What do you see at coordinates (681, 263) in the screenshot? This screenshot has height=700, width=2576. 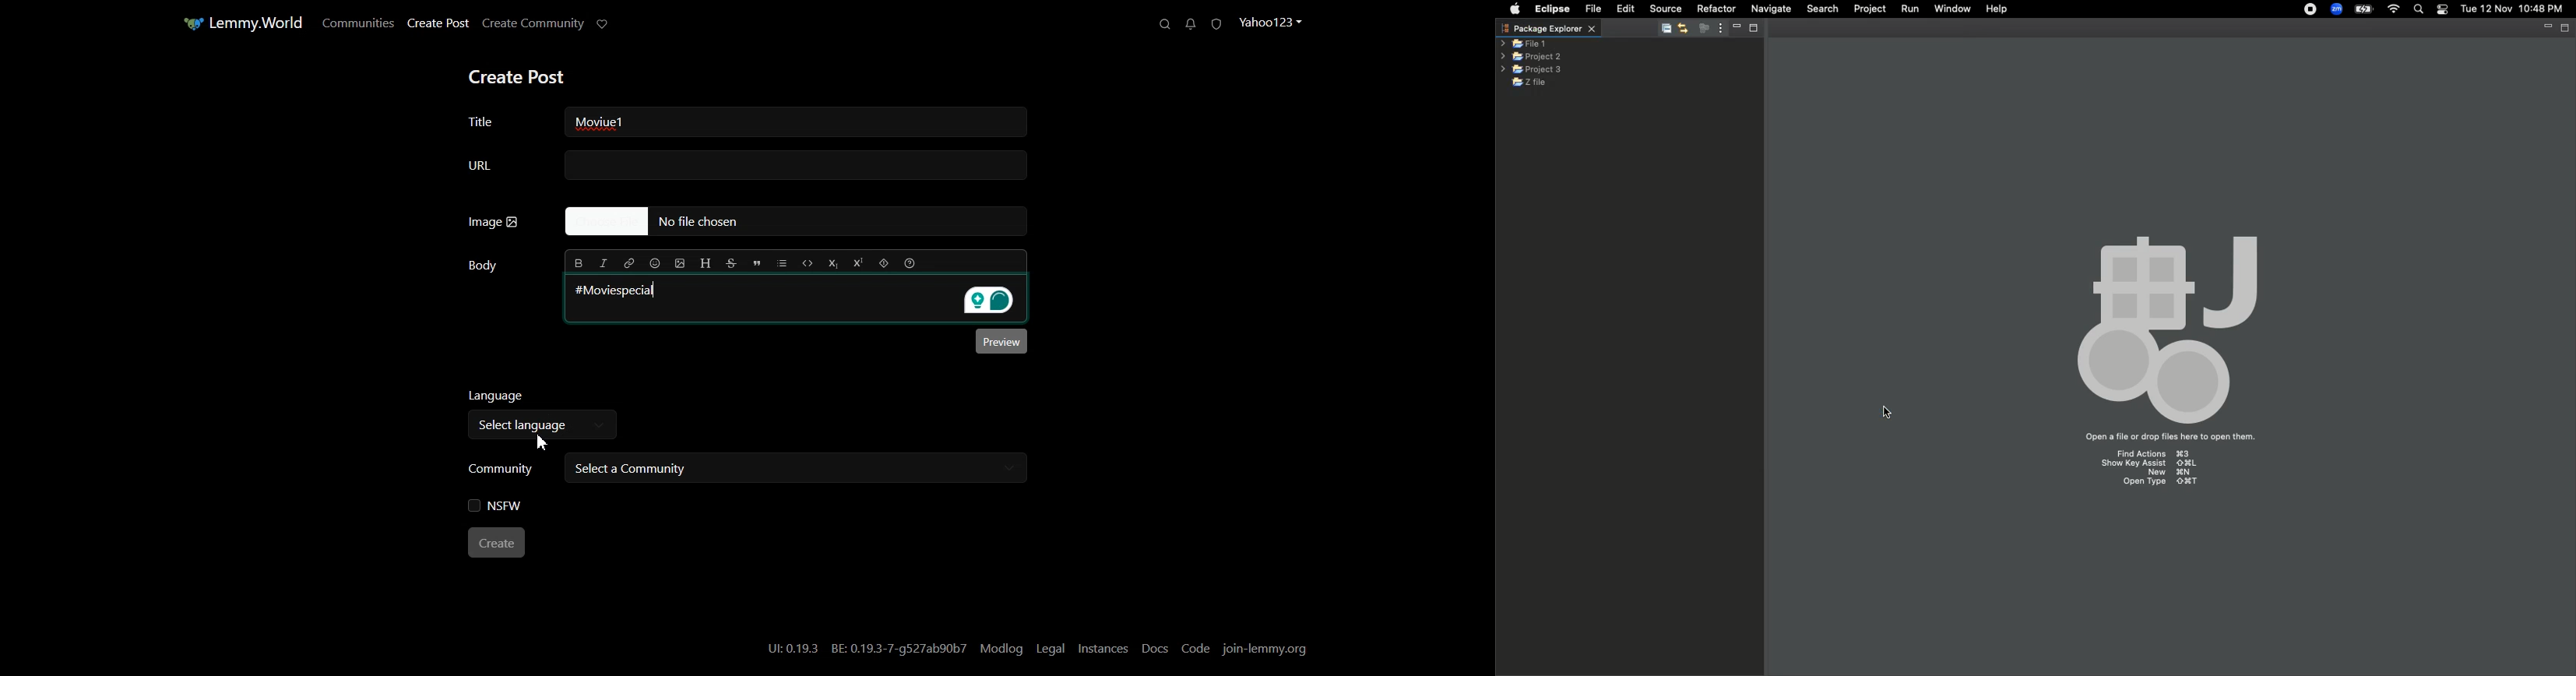 I see `Upload Image` at bounding box center [681, 263].